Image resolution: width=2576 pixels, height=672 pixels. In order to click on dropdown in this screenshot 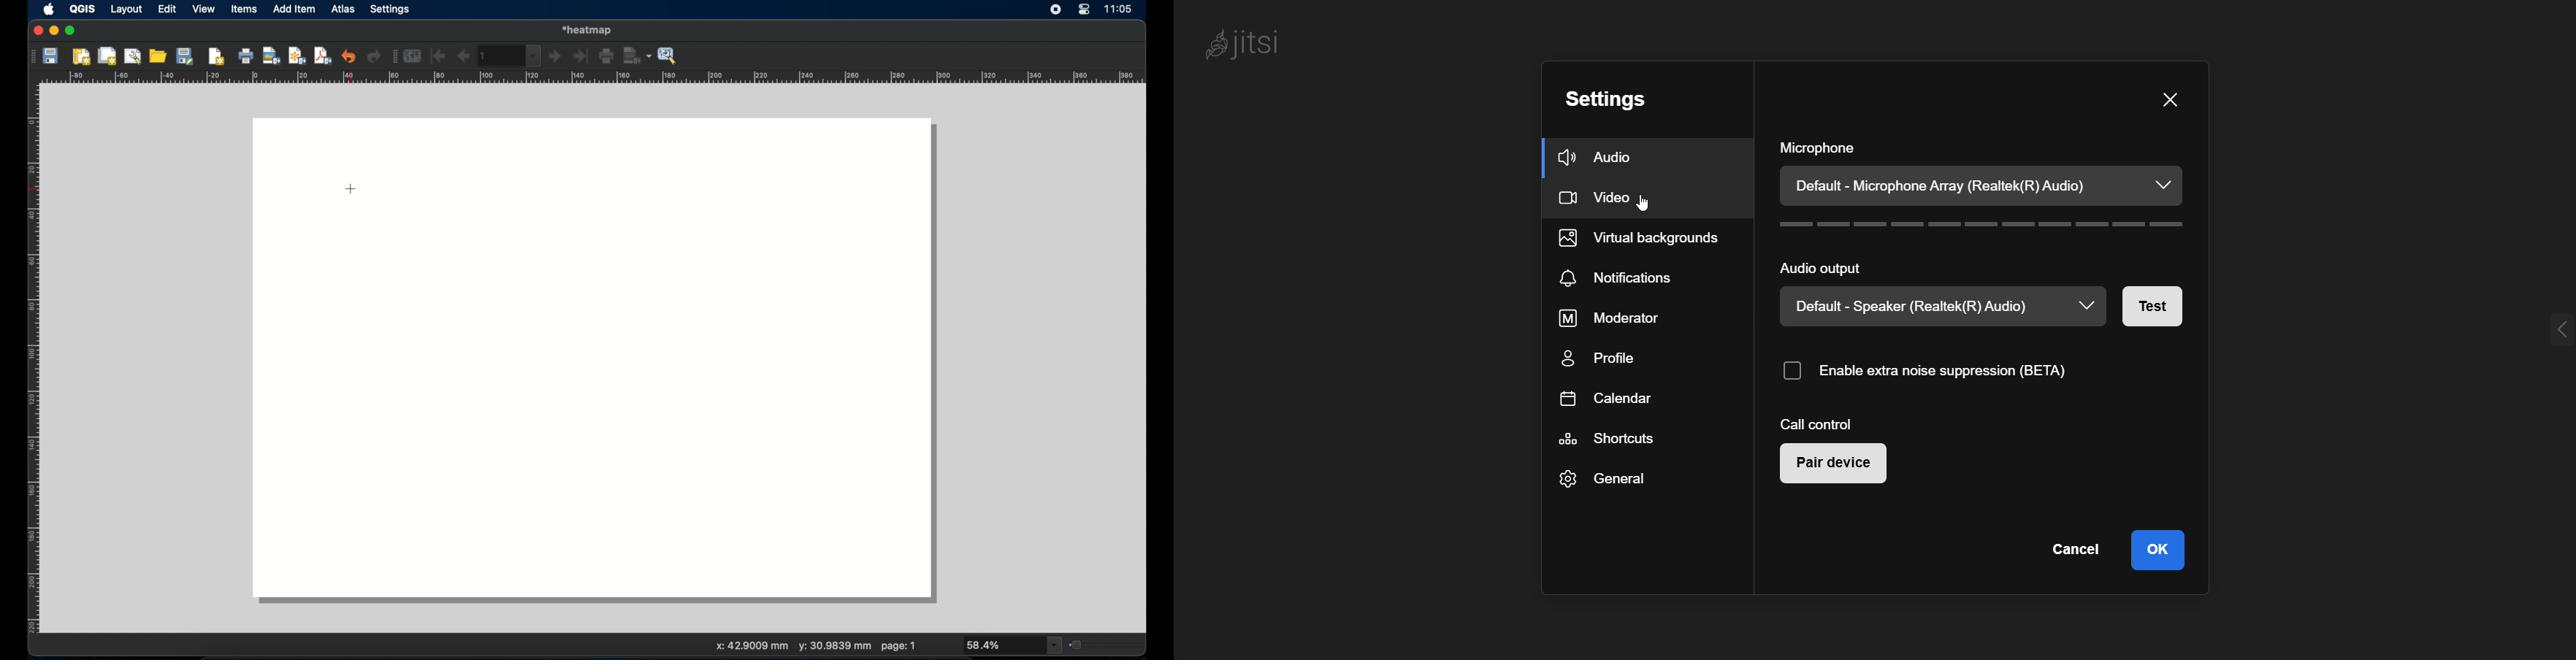, I will do `click(2089, 305)`.